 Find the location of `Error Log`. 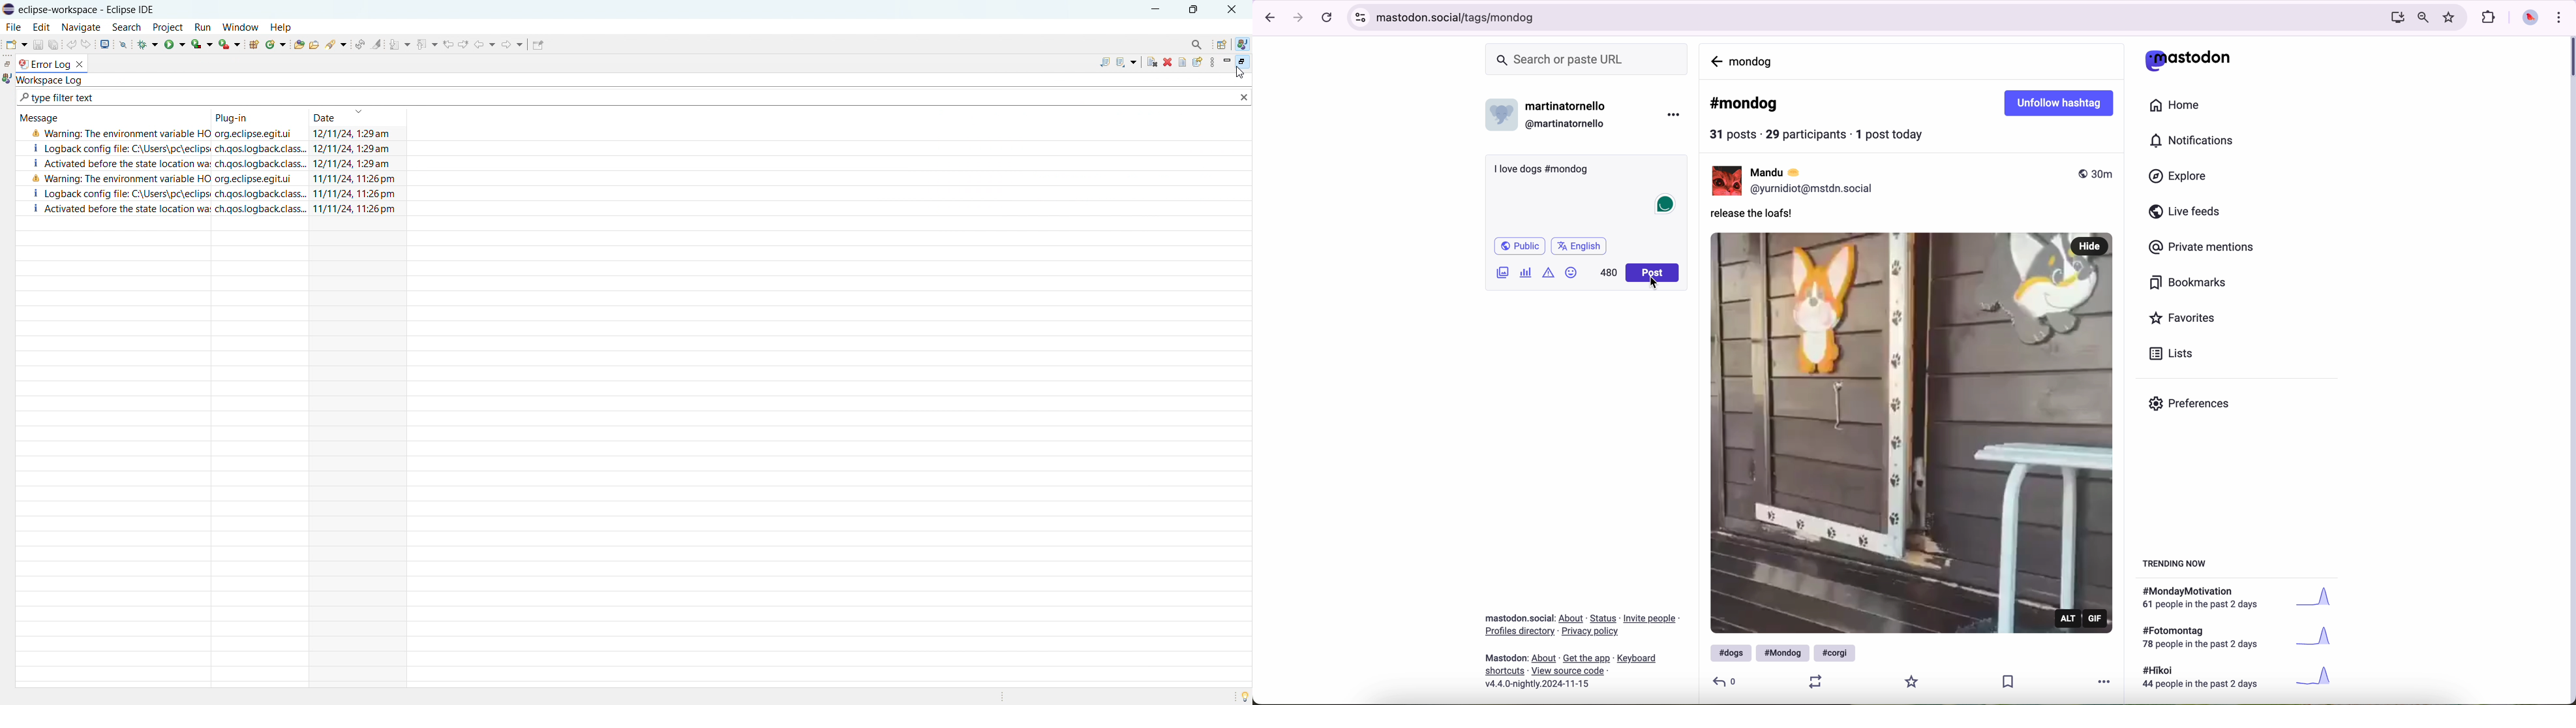

Error Log is located at coordinates (50, 65).